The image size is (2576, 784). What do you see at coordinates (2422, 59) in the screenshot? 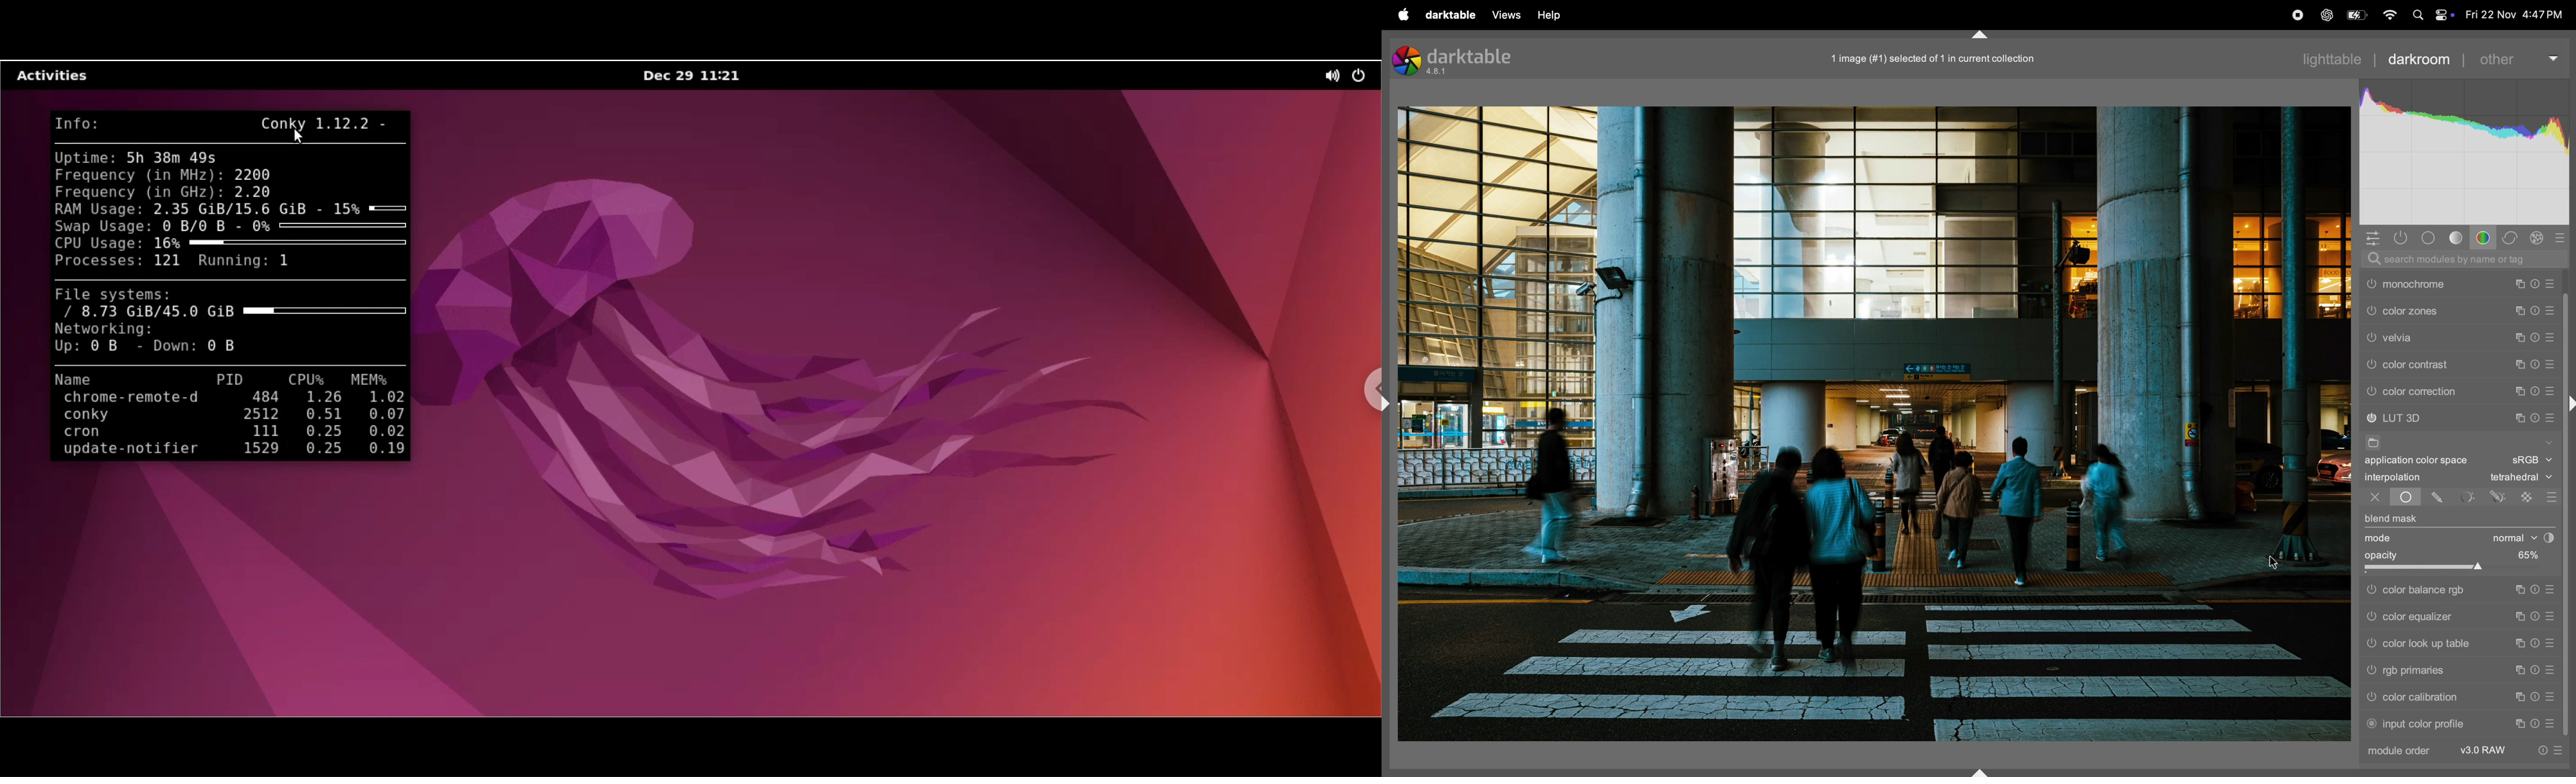
I see `dark room` at bounding box center [2422, 59].